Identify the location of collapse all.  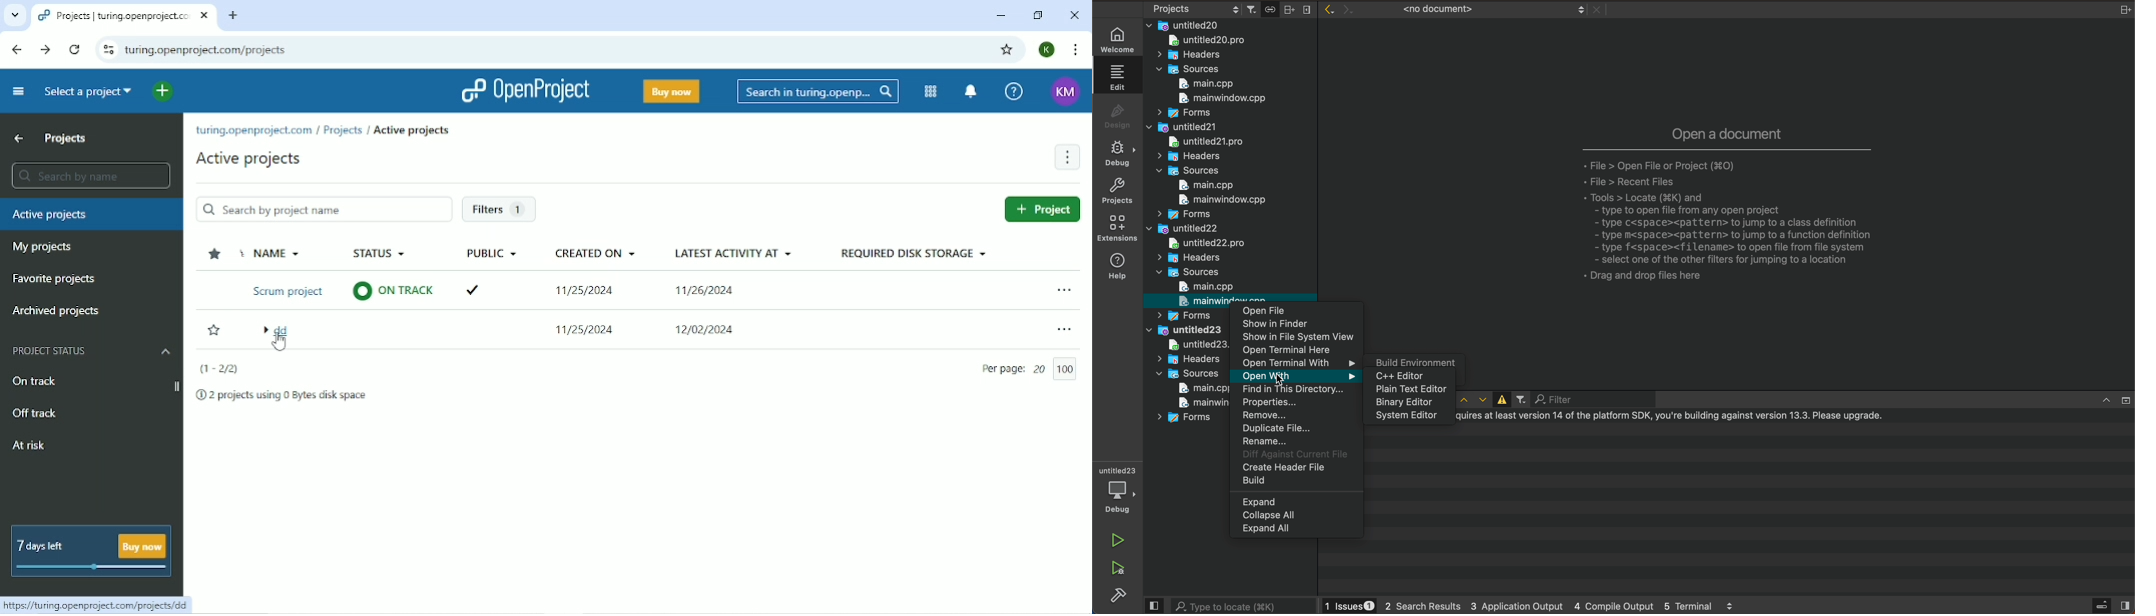
(1296, 515).